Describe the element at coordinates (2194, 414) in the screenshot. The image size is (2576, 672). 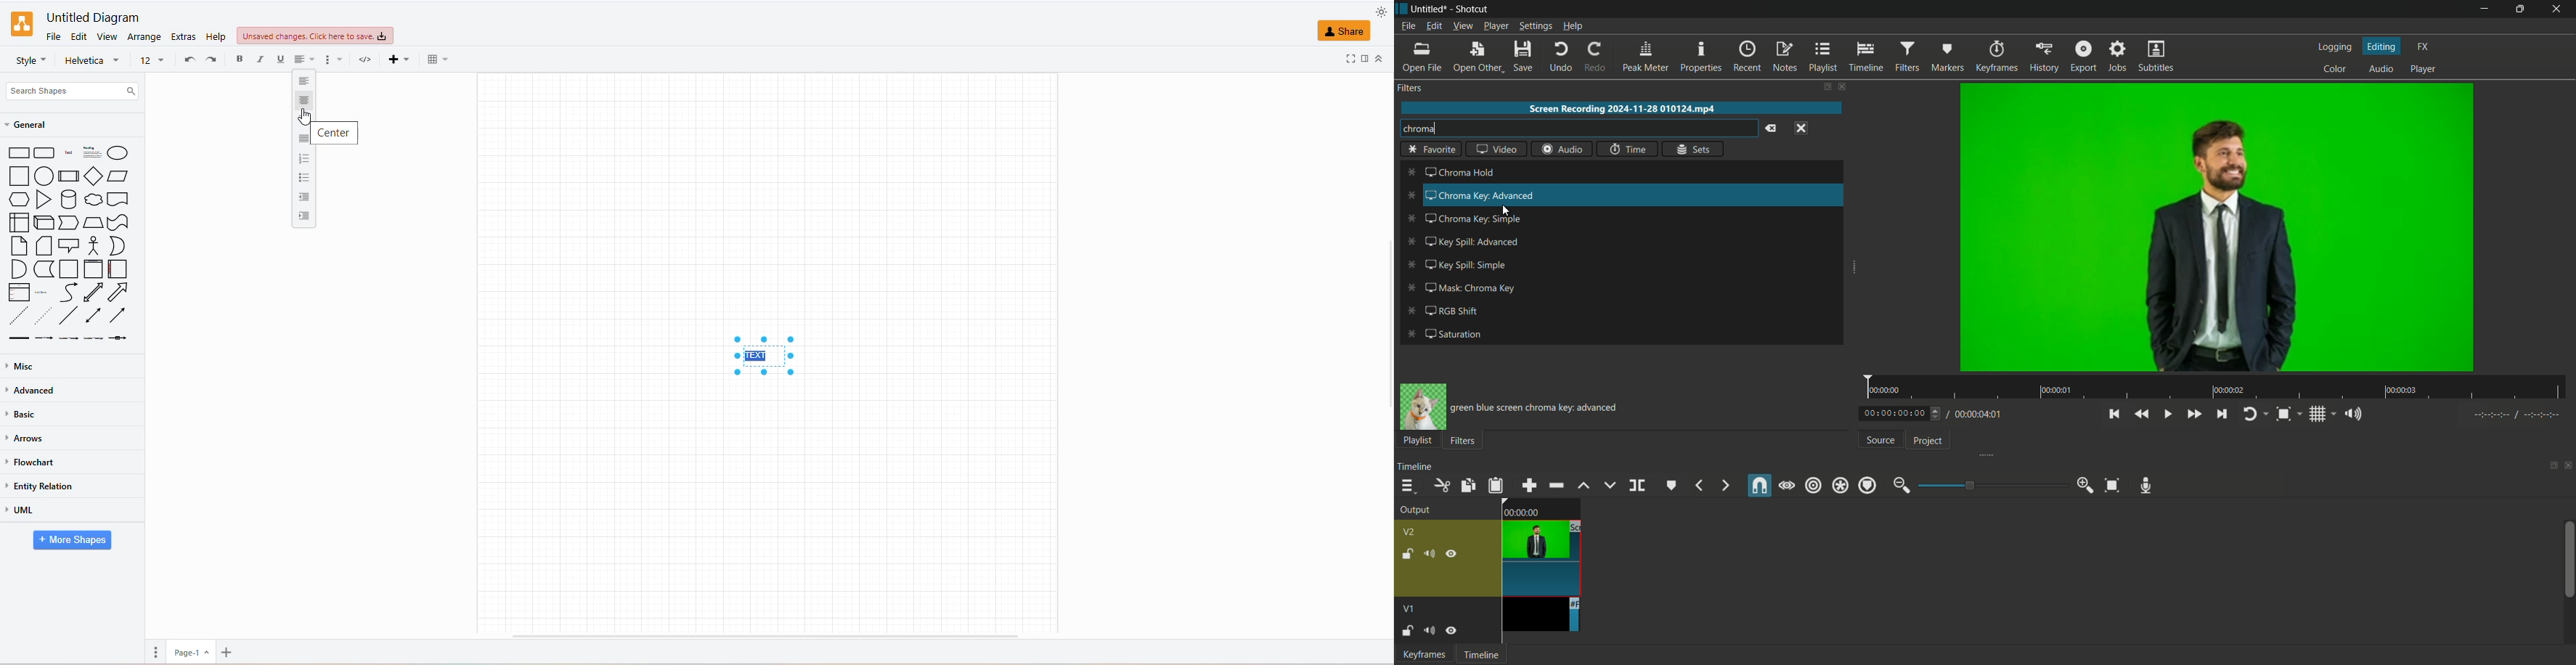
I see `quickly play forward` at that location.